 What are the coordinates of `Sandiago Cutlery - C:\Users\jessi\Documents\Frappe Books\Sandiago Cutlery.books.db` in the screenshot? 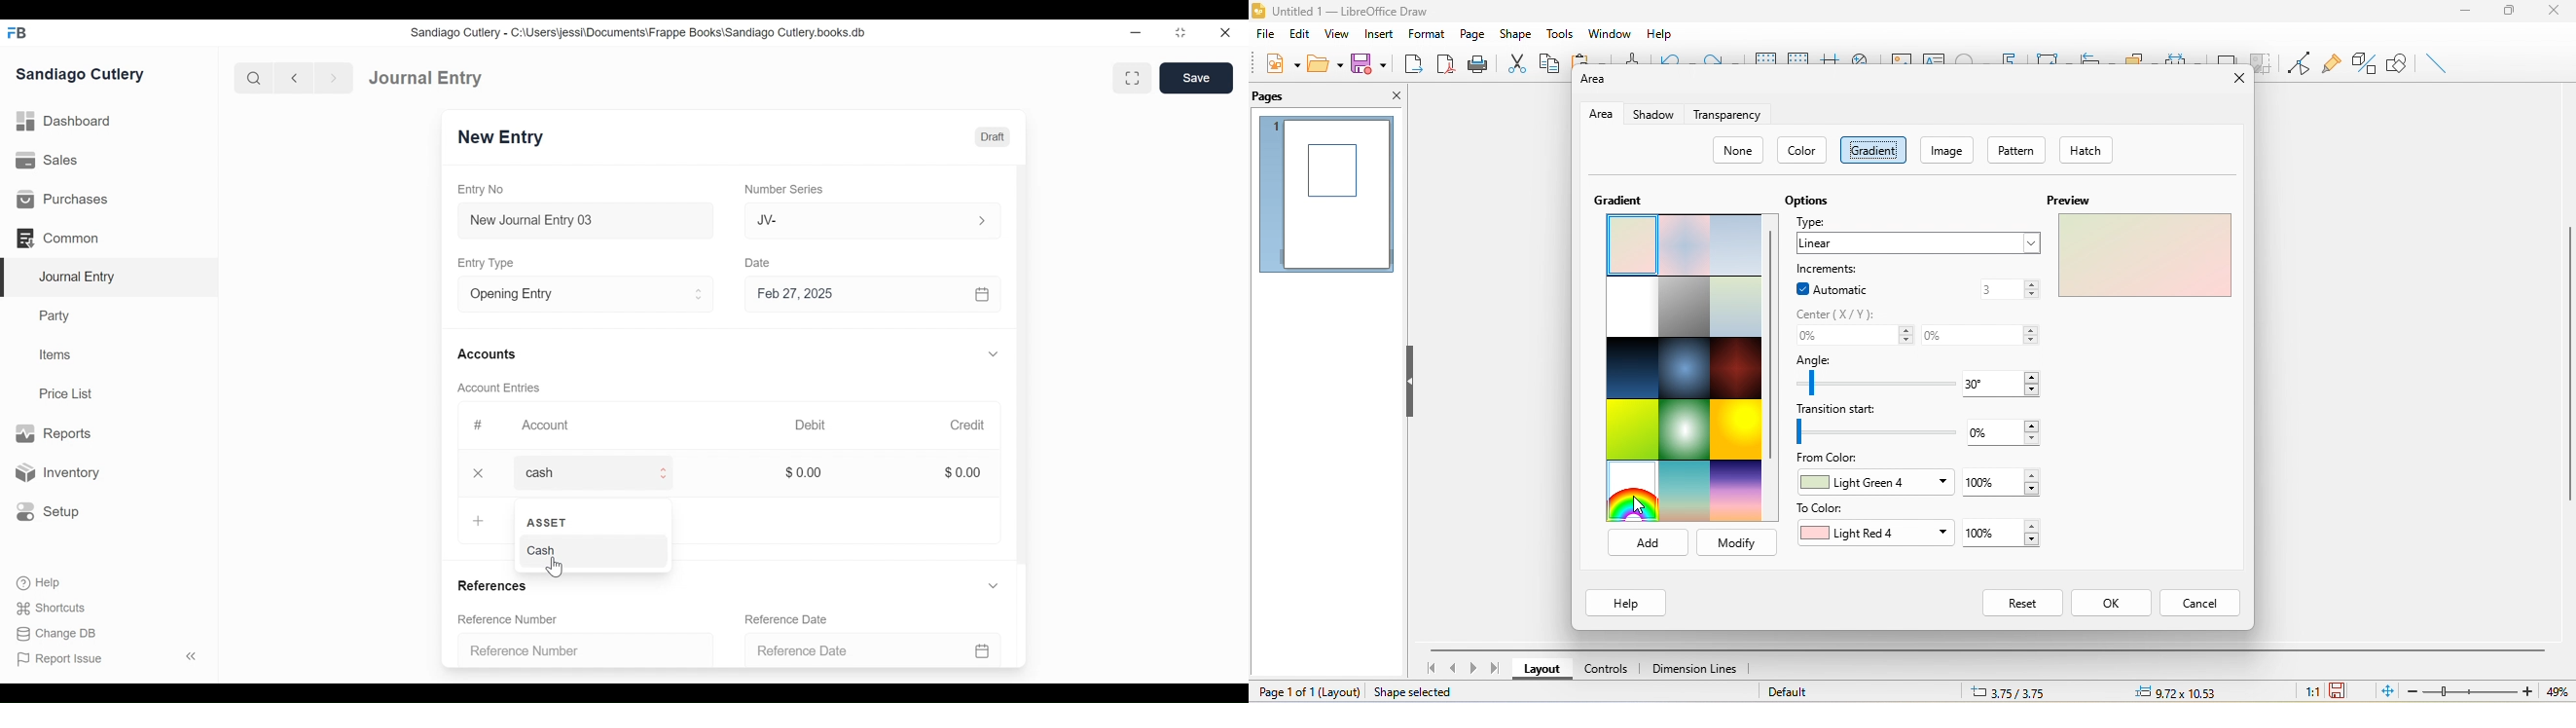 It's located at (639, 32).